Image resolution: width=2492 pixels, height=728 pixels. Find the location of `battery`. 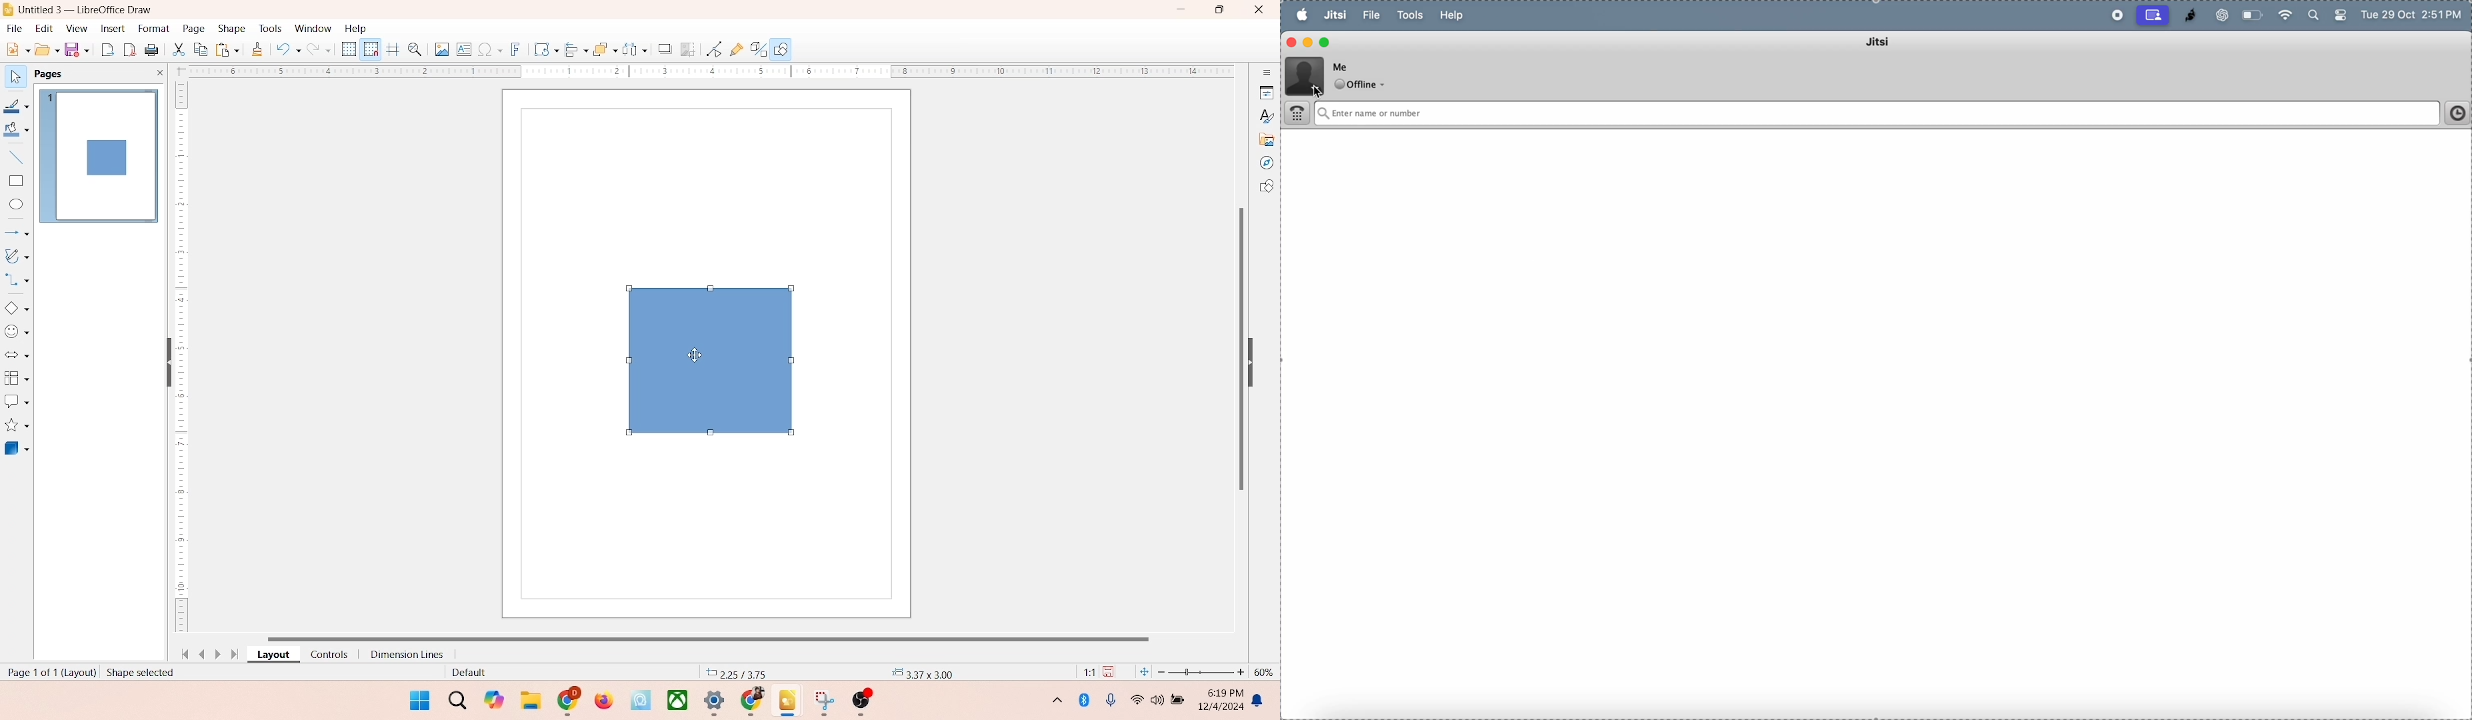

battery is located at coordinates (2340, 17).